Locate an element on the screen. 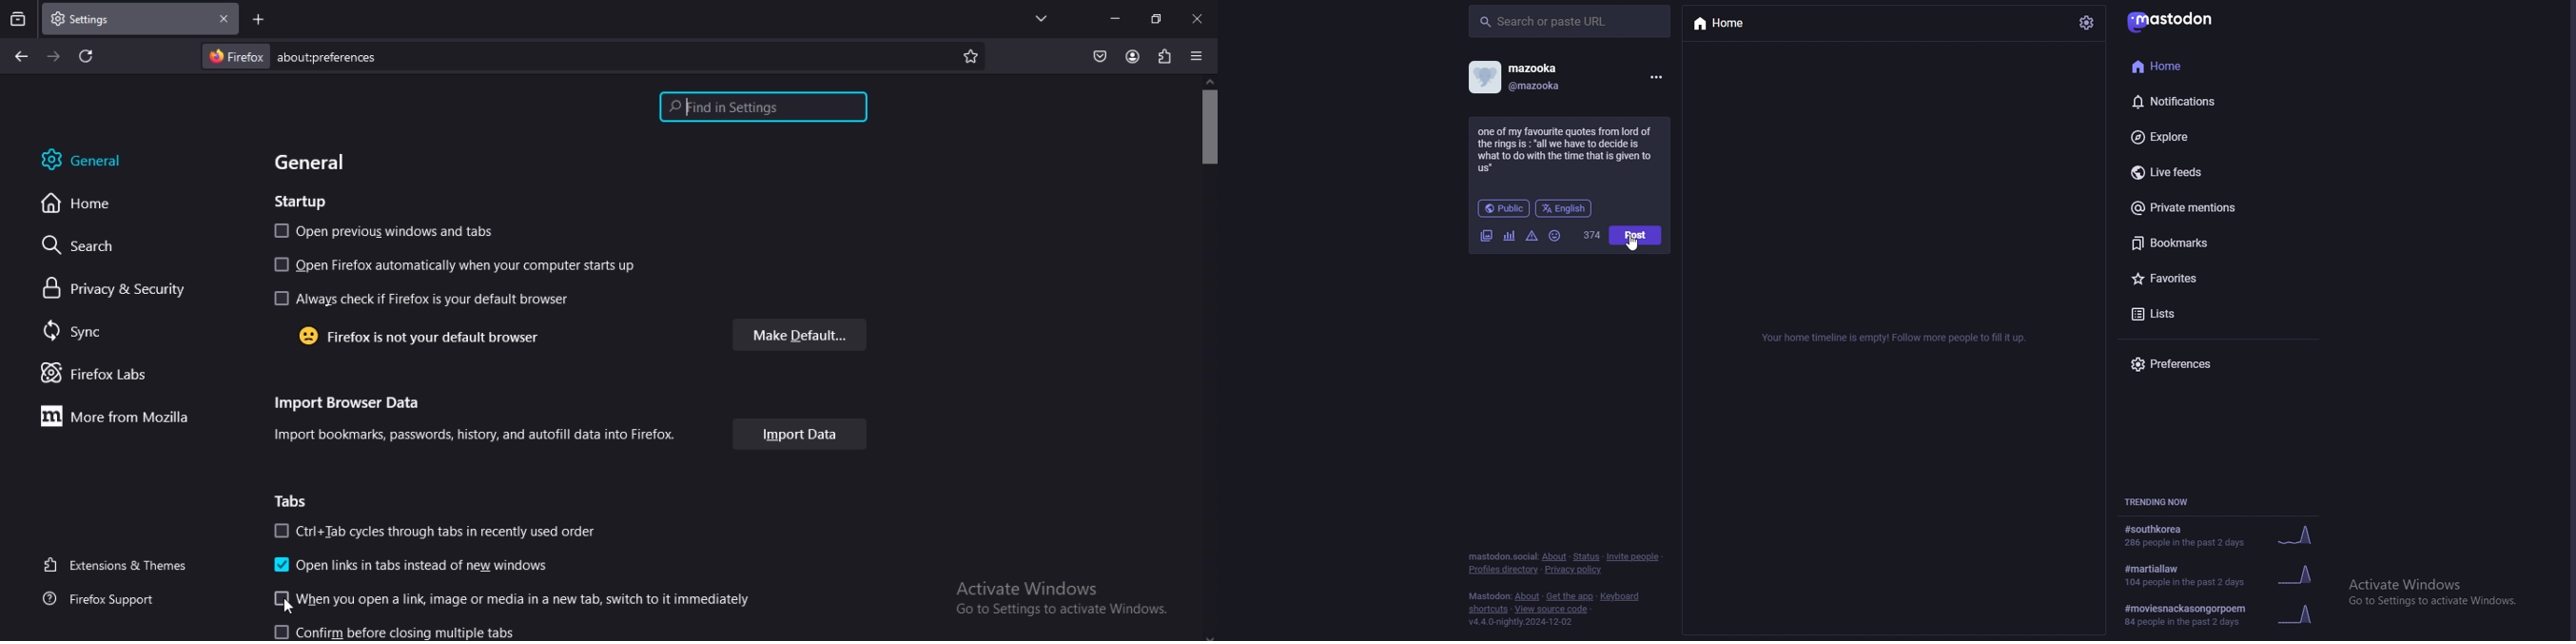  go back one page is located at coordinates (25, 57).